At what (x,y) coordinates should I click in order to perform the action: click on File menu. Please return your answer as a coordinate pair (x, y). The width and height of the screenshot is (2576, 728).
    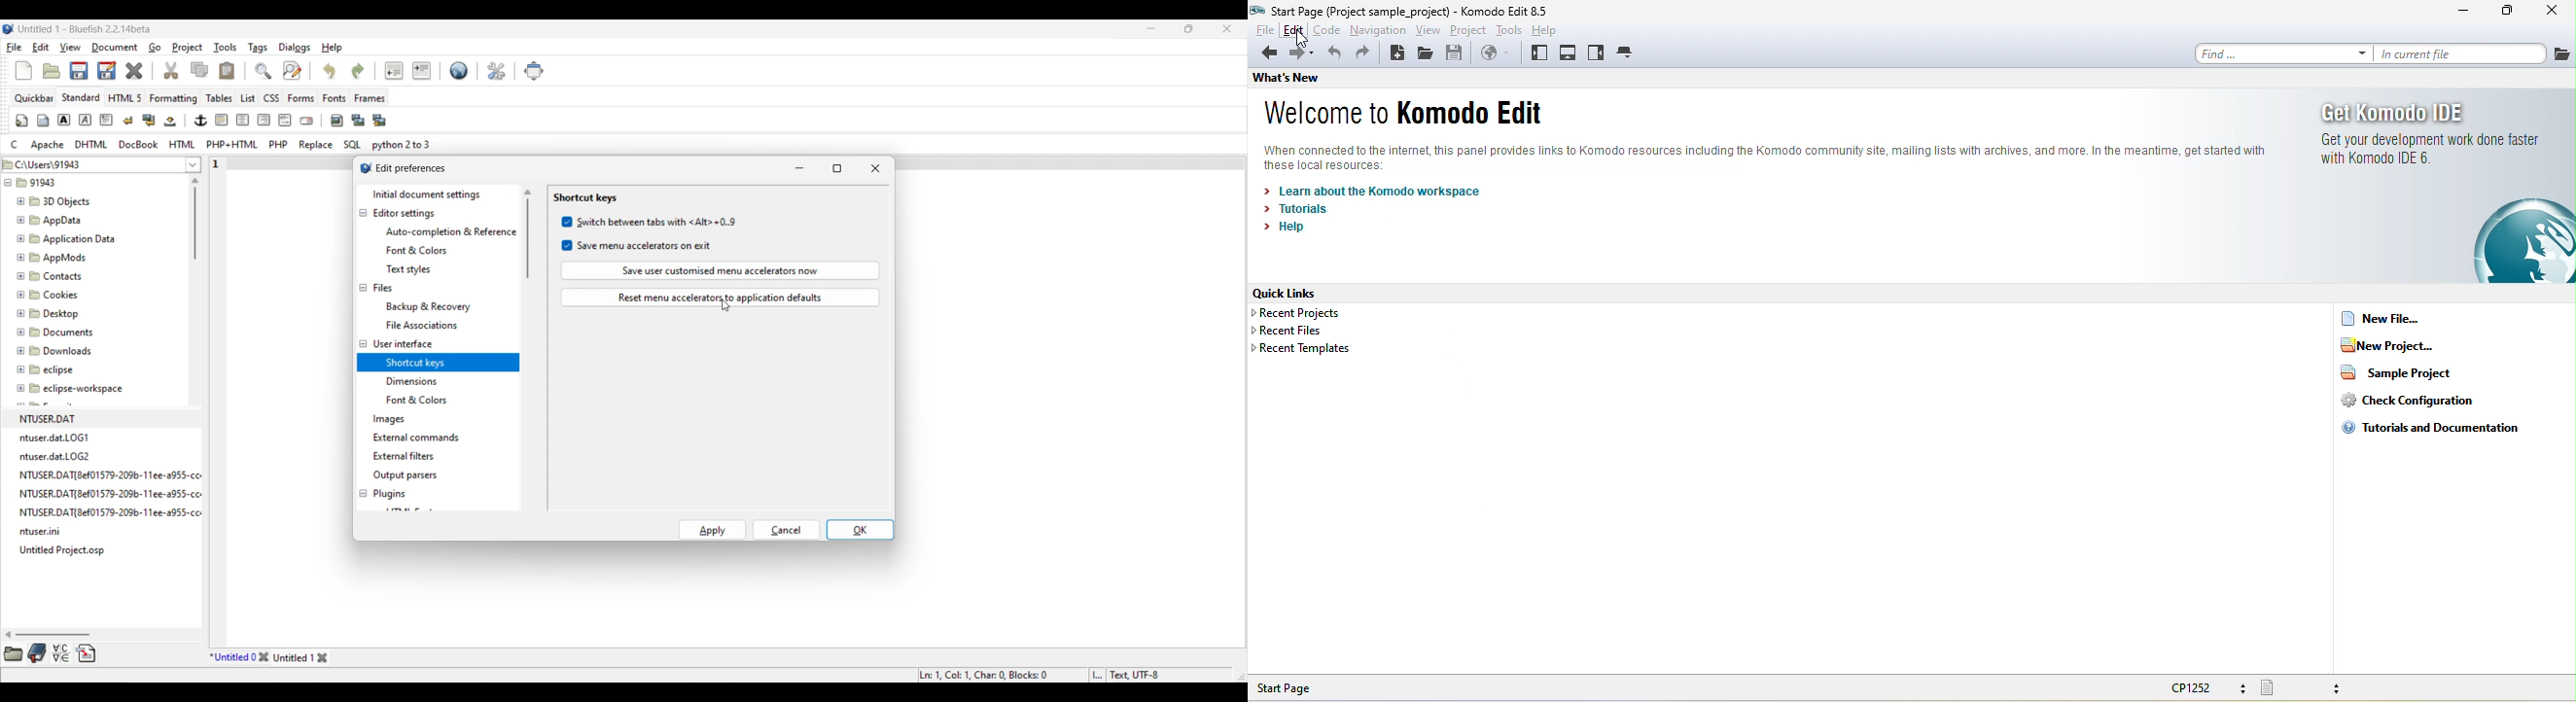
    Looking at the image, I should click on (14, 47).